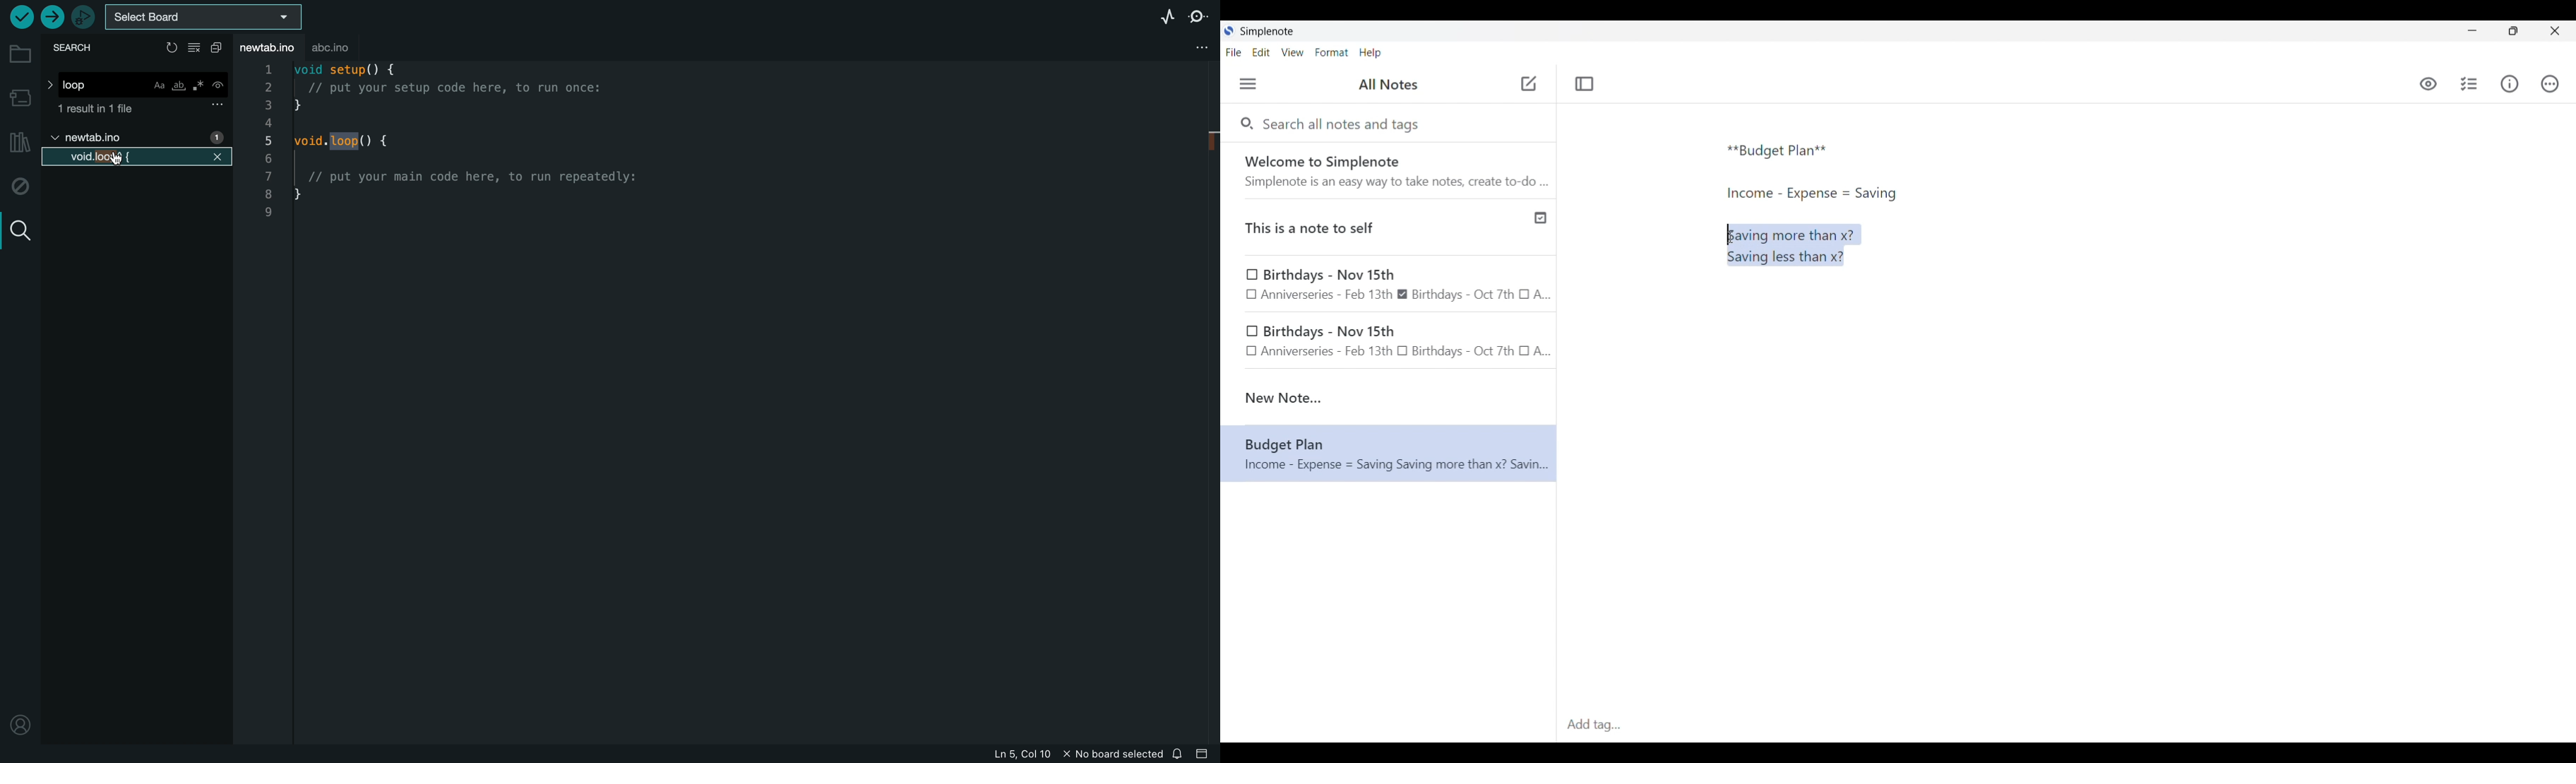  What do you see at coordinates (1388, 454) in the screenshot?
I see `Note text changed` at bounding box center [1388, 454].